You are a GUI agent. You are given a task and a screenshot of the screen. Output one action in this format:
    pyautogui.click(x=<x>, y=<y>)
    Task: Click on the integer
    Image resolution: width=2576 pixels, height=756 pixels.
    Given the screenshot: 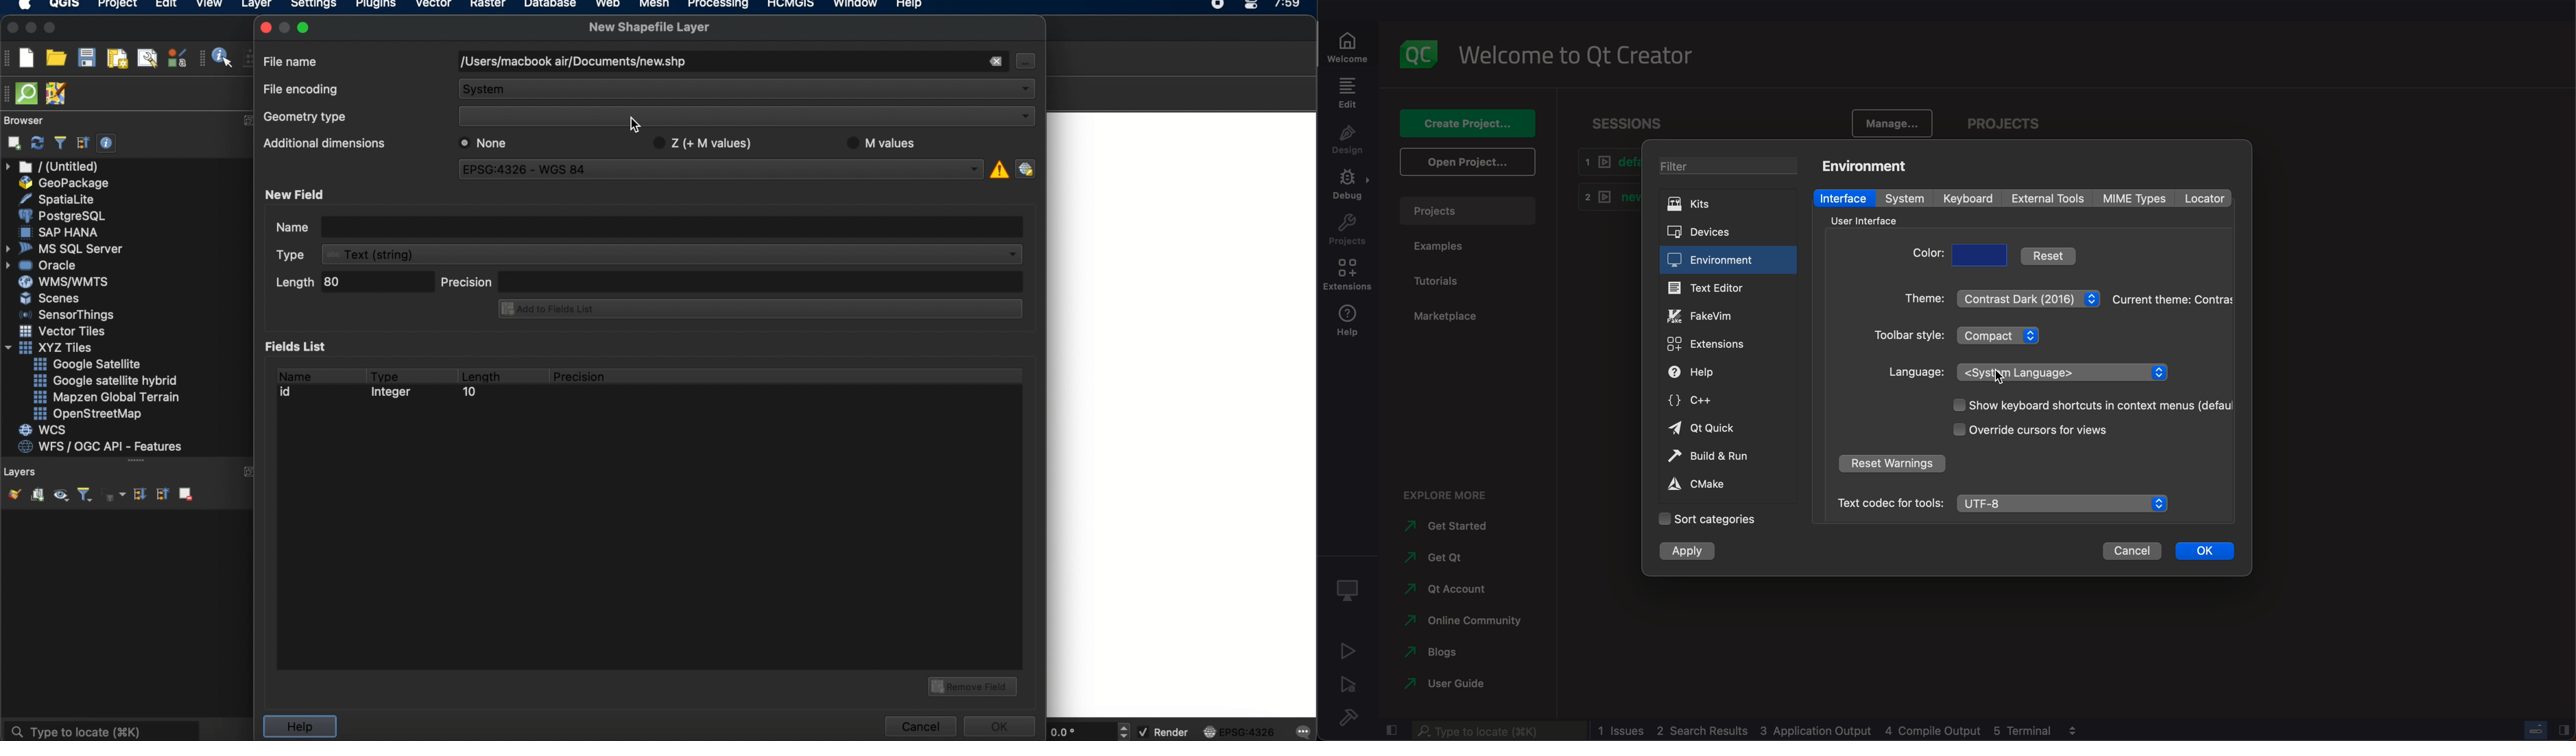 What is the action you would take?
    pyautogui.click(x=394, y=394)
    